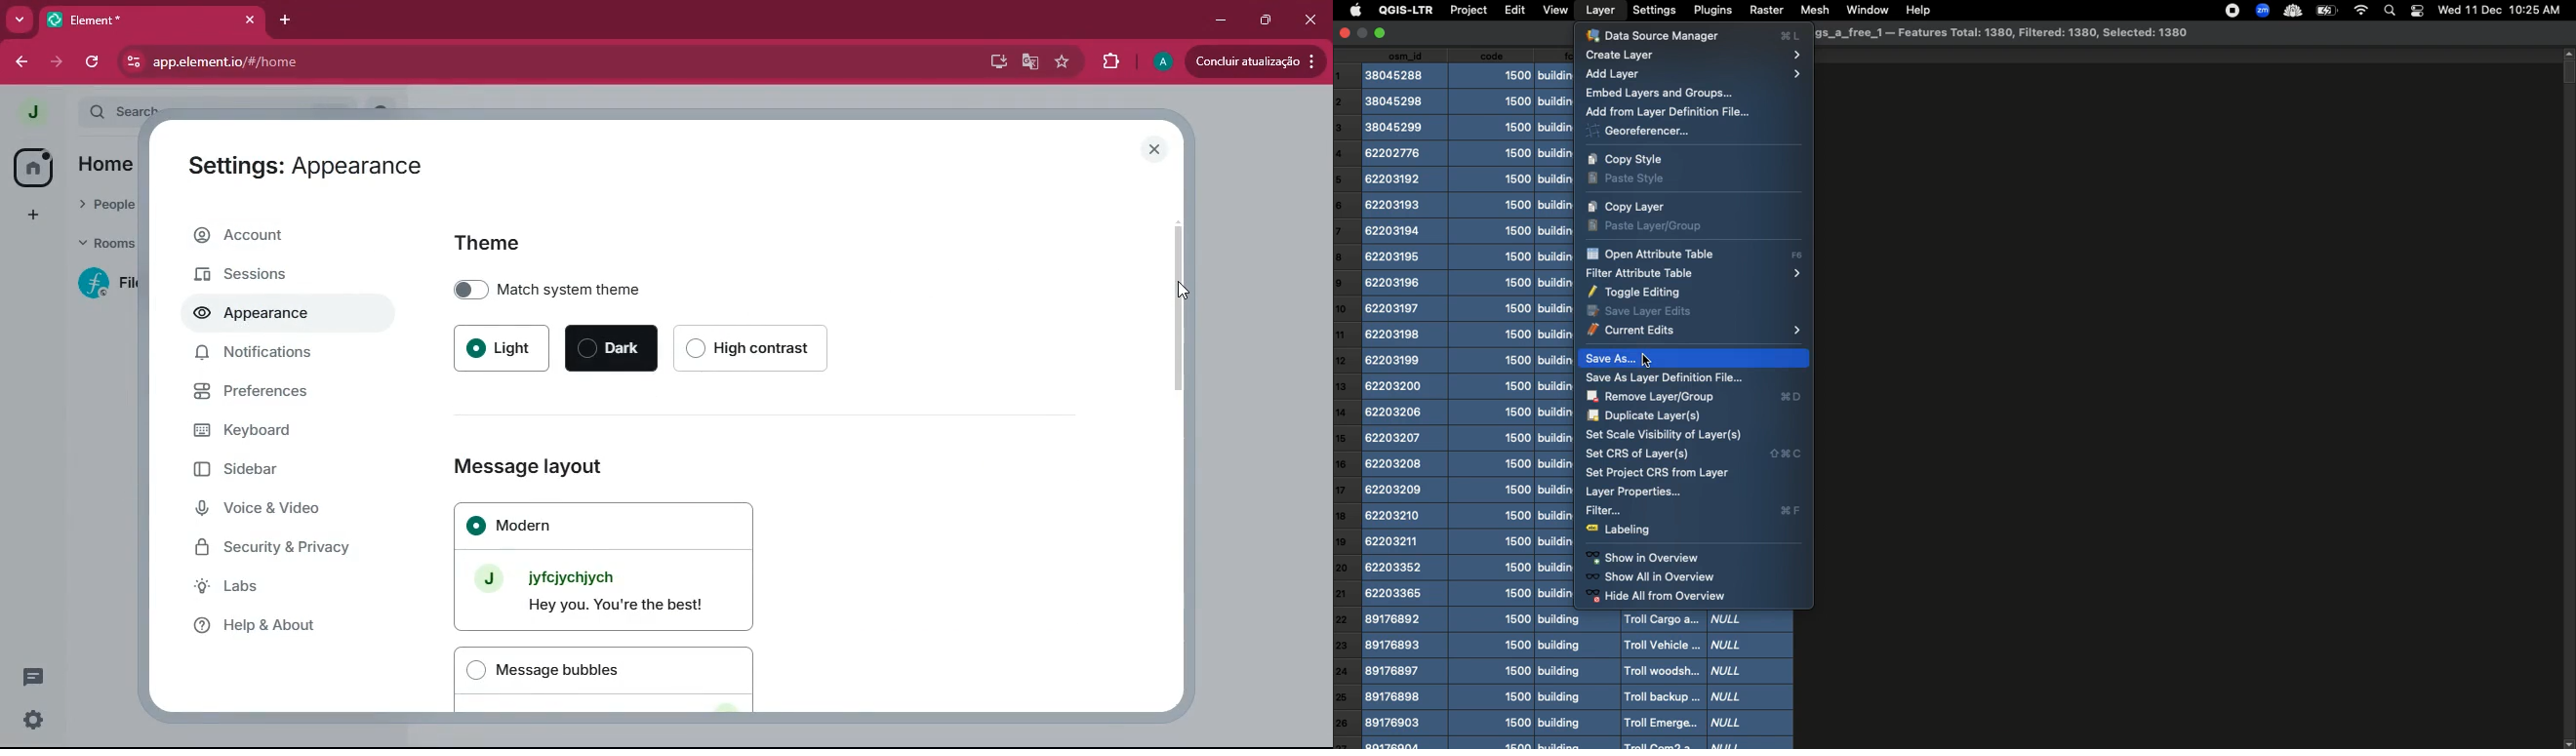  Describe the element at coordinates (1259, 60) in the screenshot. I see `Concluir atualizacao` at that location.